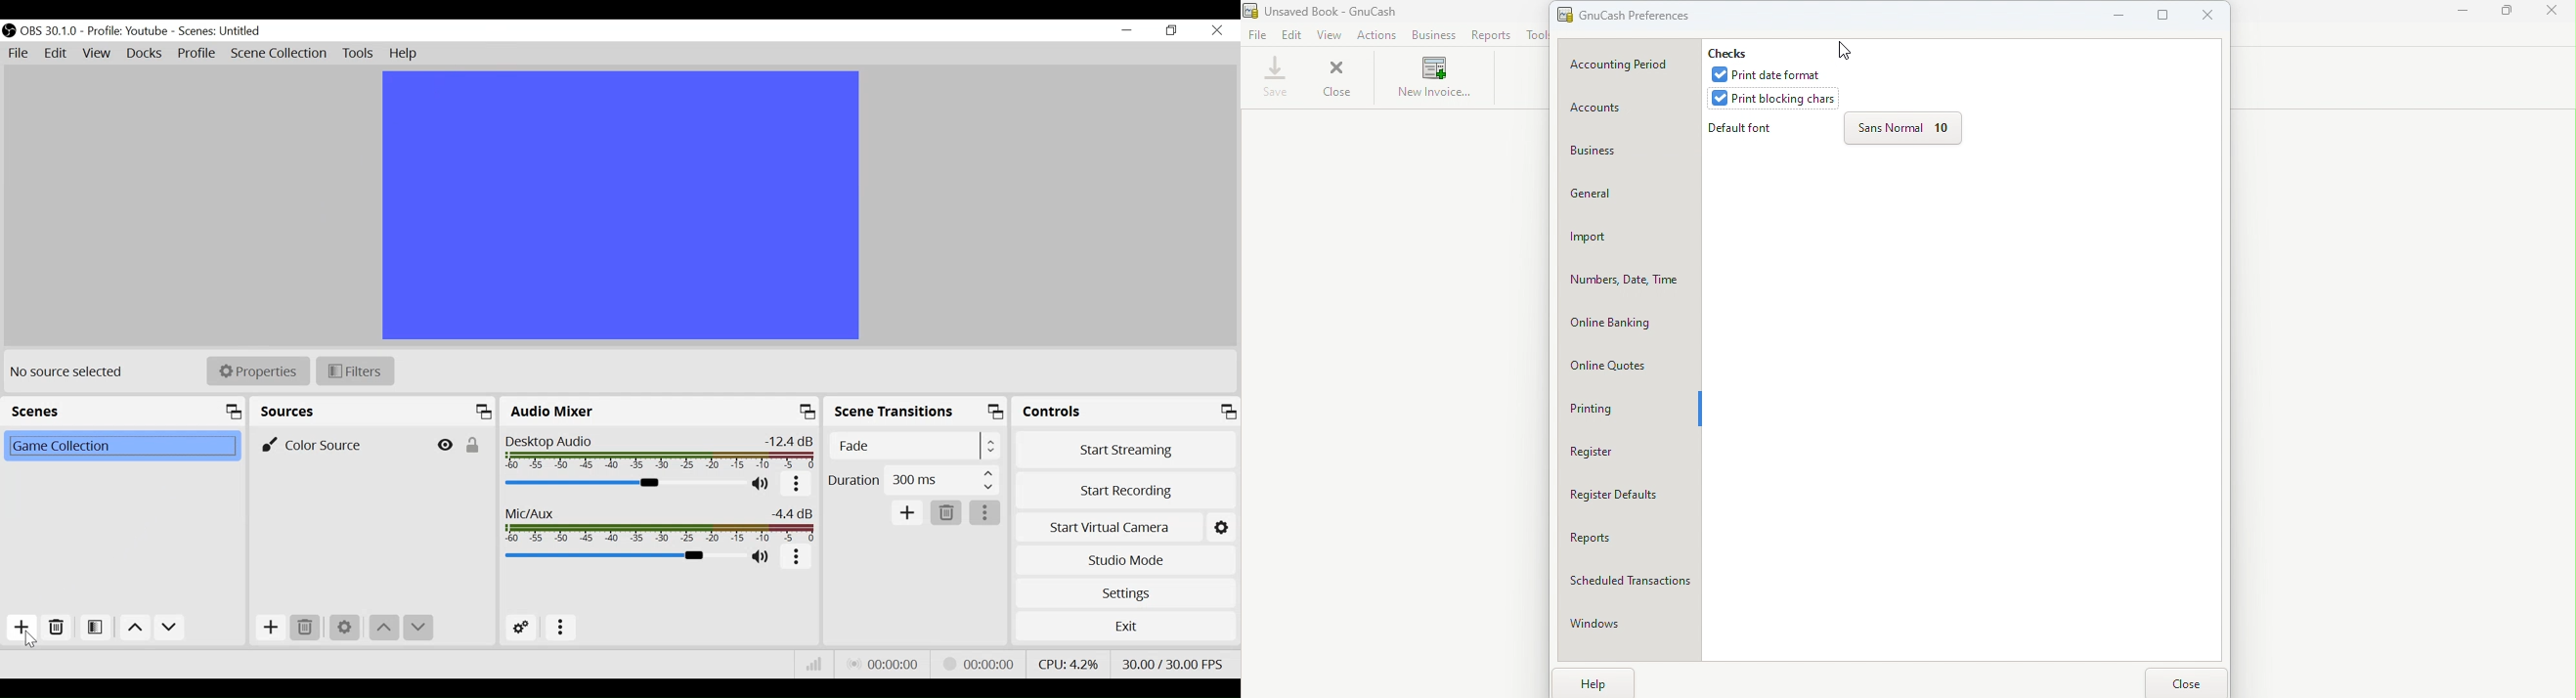 The image size is (2576, 700). I want to click on Register, so click(1632, 453).